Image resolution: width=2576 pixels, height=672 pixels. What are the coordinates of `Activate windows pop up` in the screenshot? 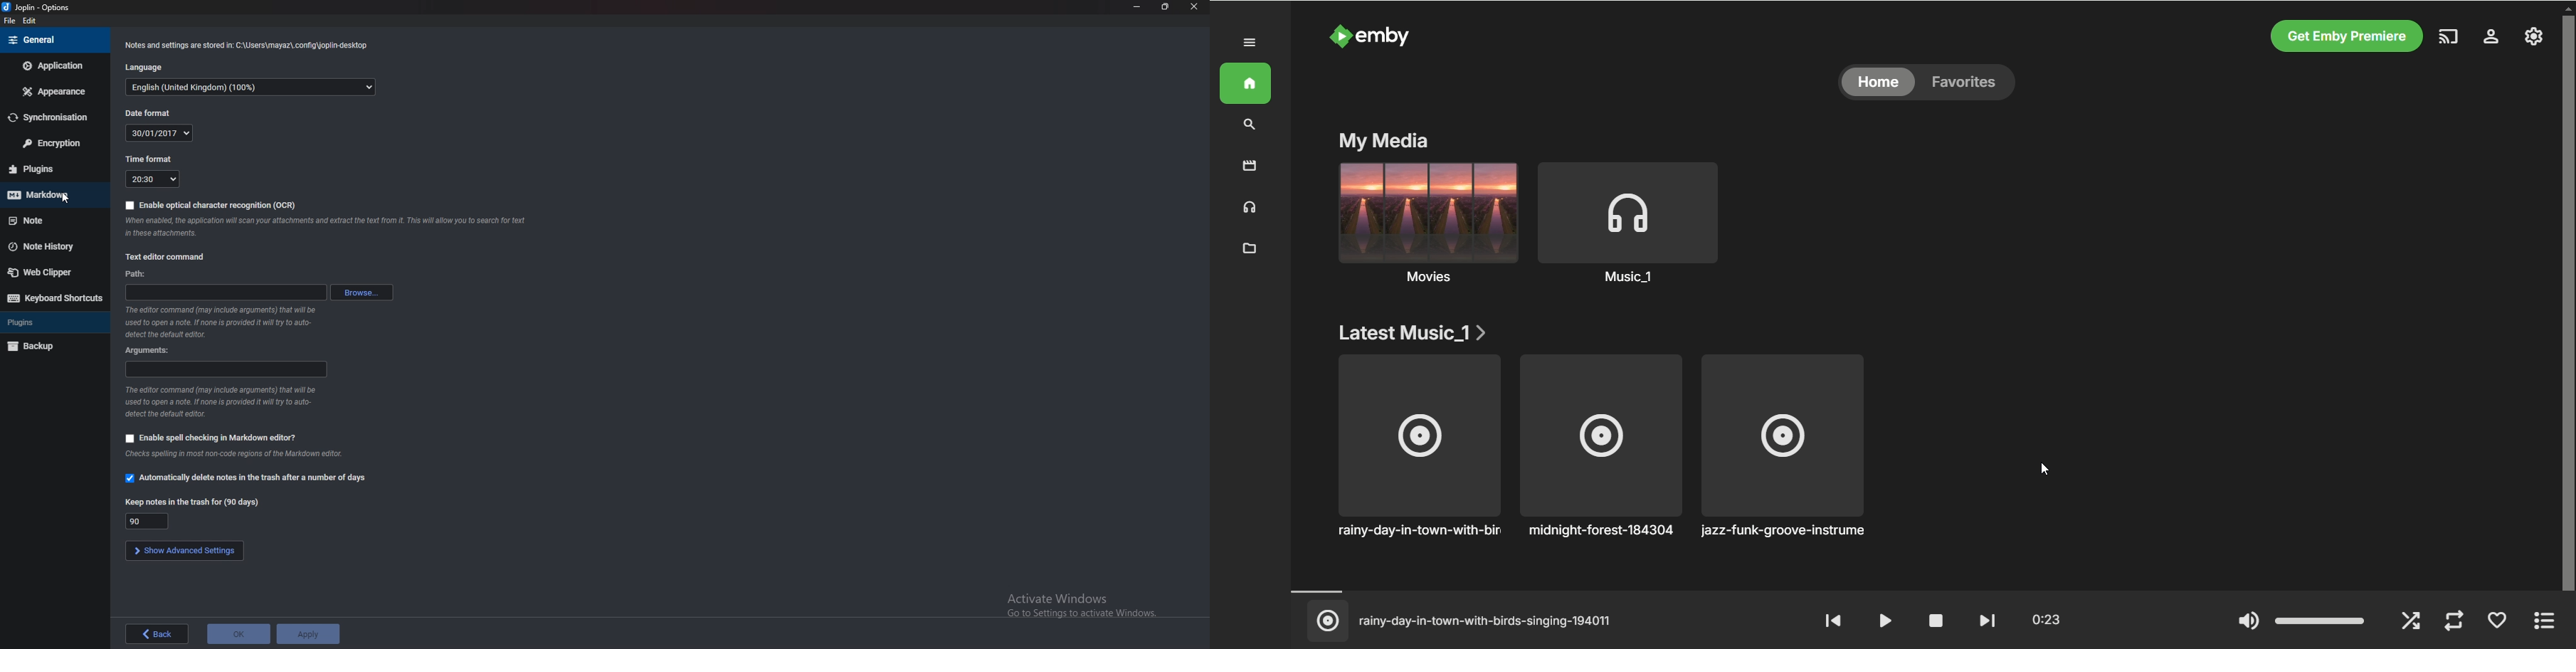 It's located at (1090, 609).